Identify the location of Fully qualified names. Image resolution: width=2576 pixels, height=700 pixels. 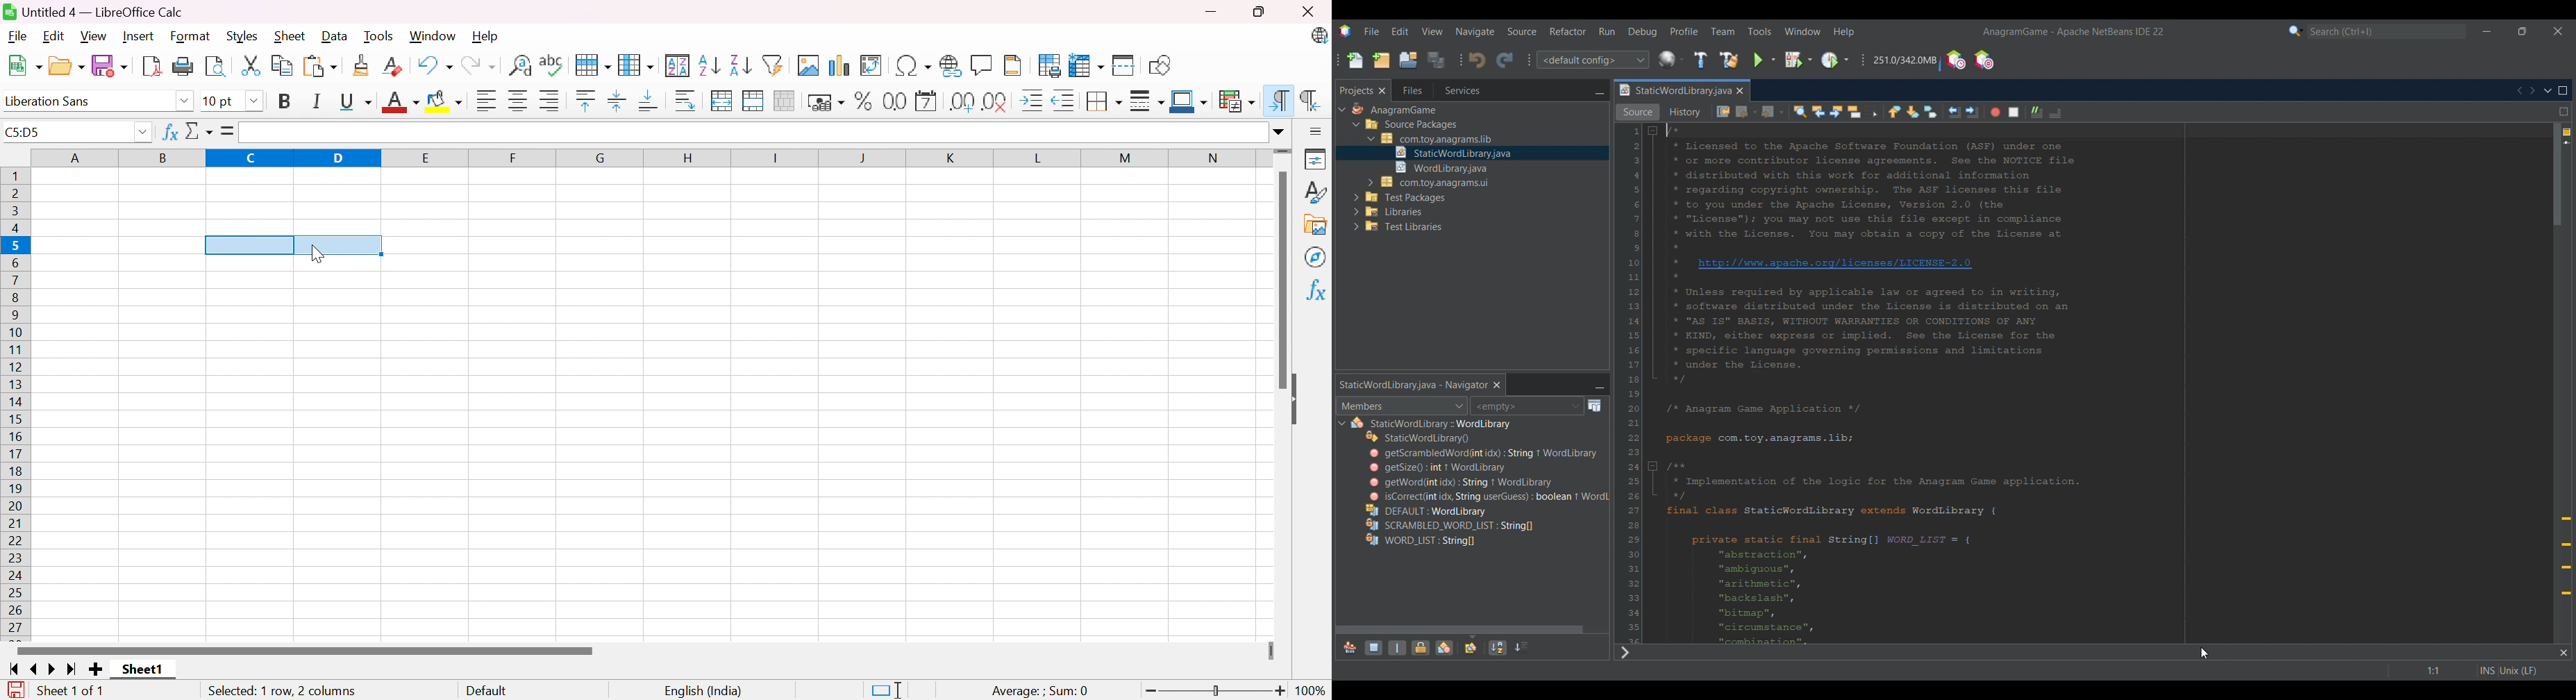
(1471, 649).